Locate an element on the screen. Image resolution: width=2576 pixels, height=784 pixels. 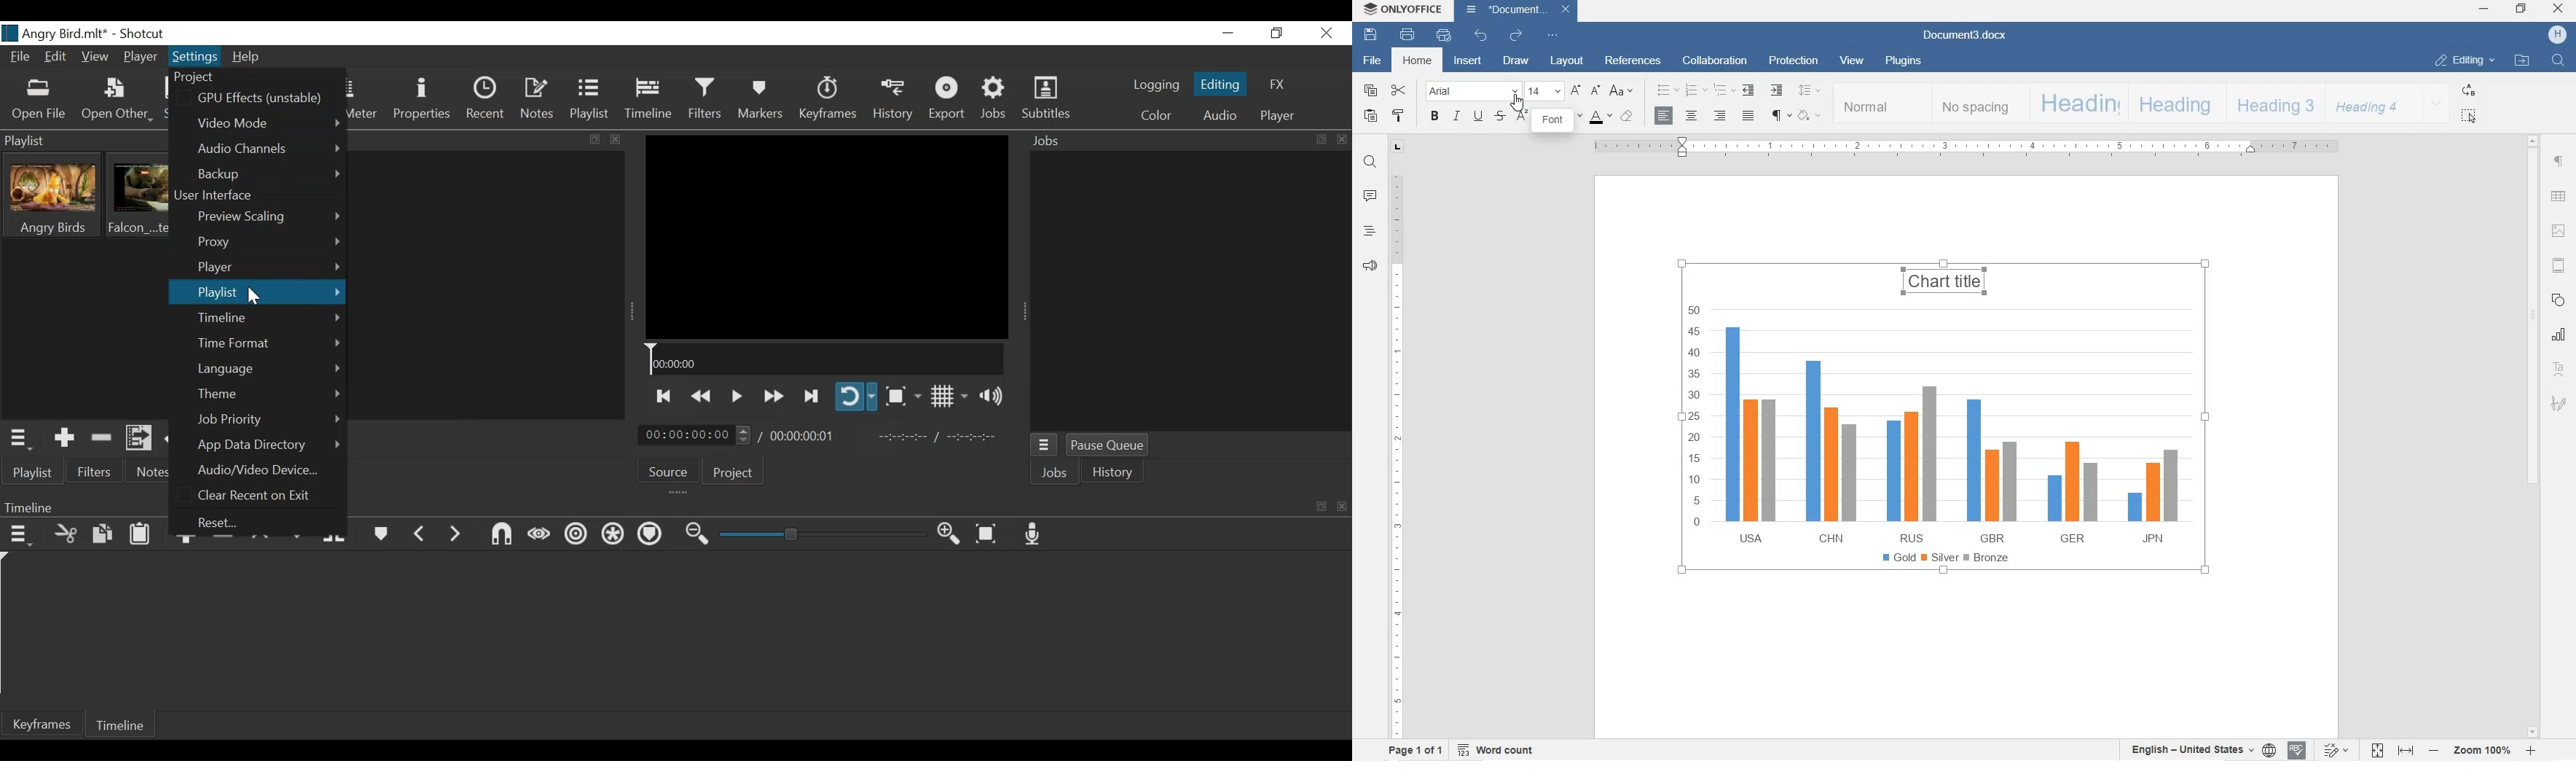
HEADING 1 is located at coordinates (2076, 104).